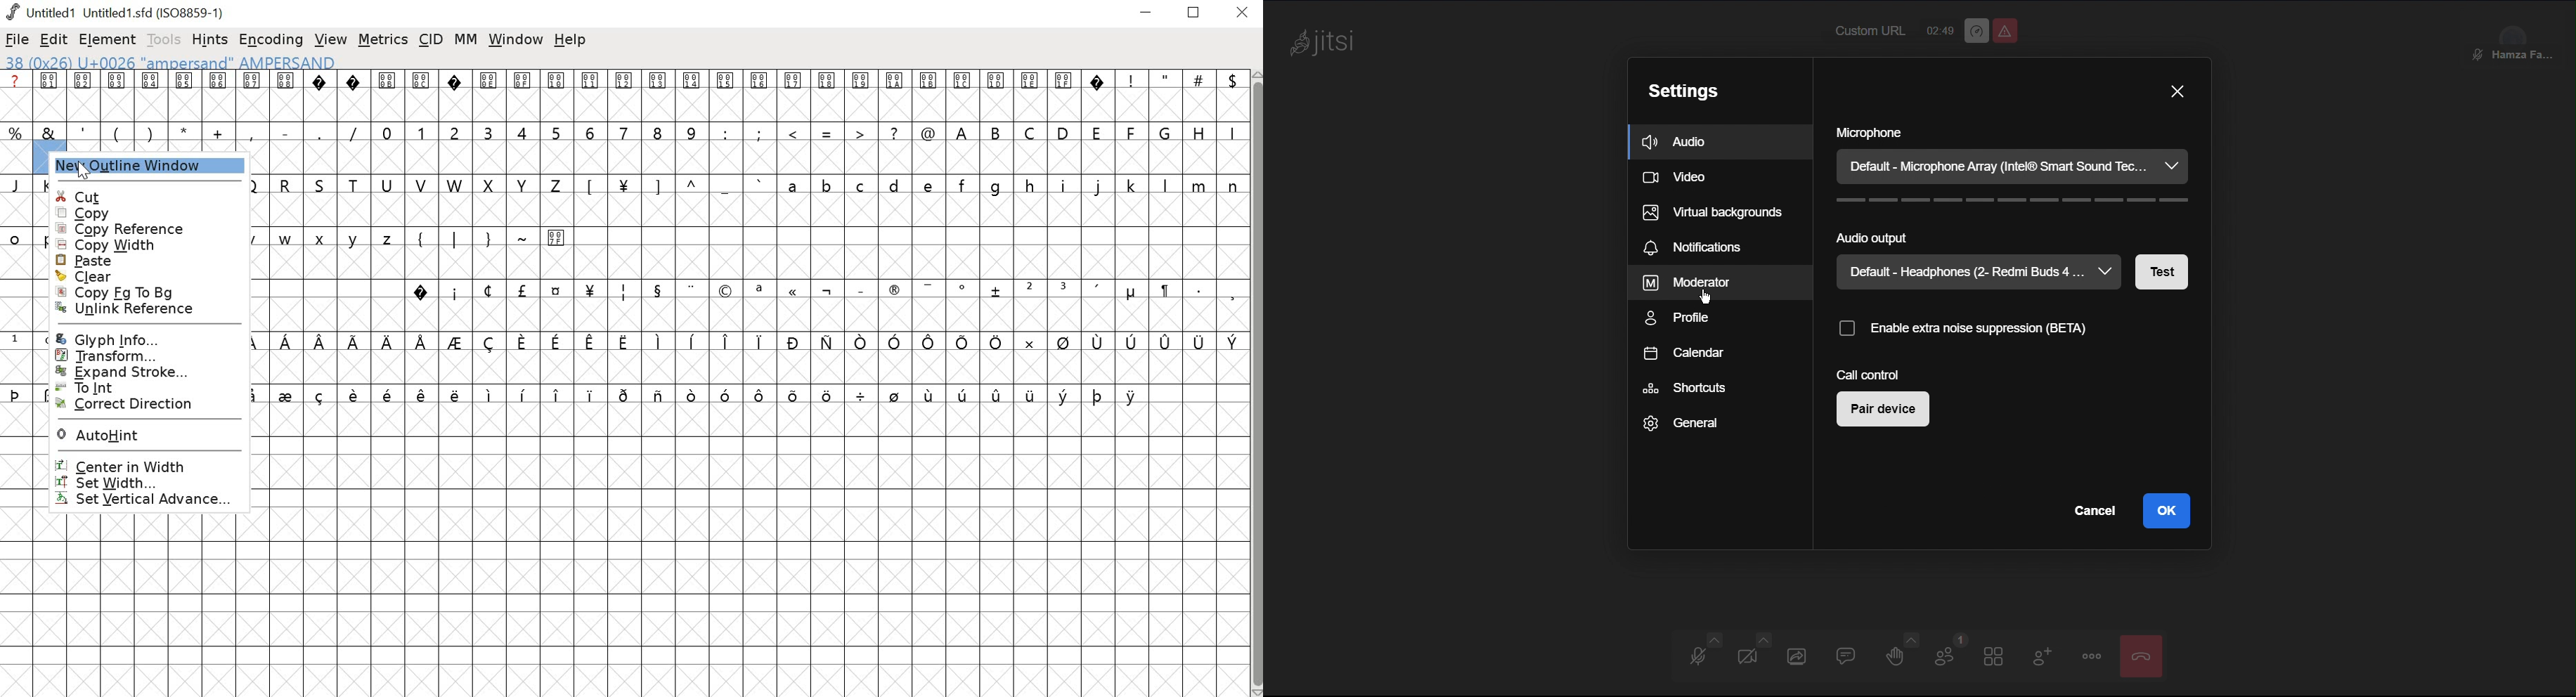 The image size is (2576, 700). Describe the element at coordinates (1167, 185) in the screenshot. I see `l` at that location.